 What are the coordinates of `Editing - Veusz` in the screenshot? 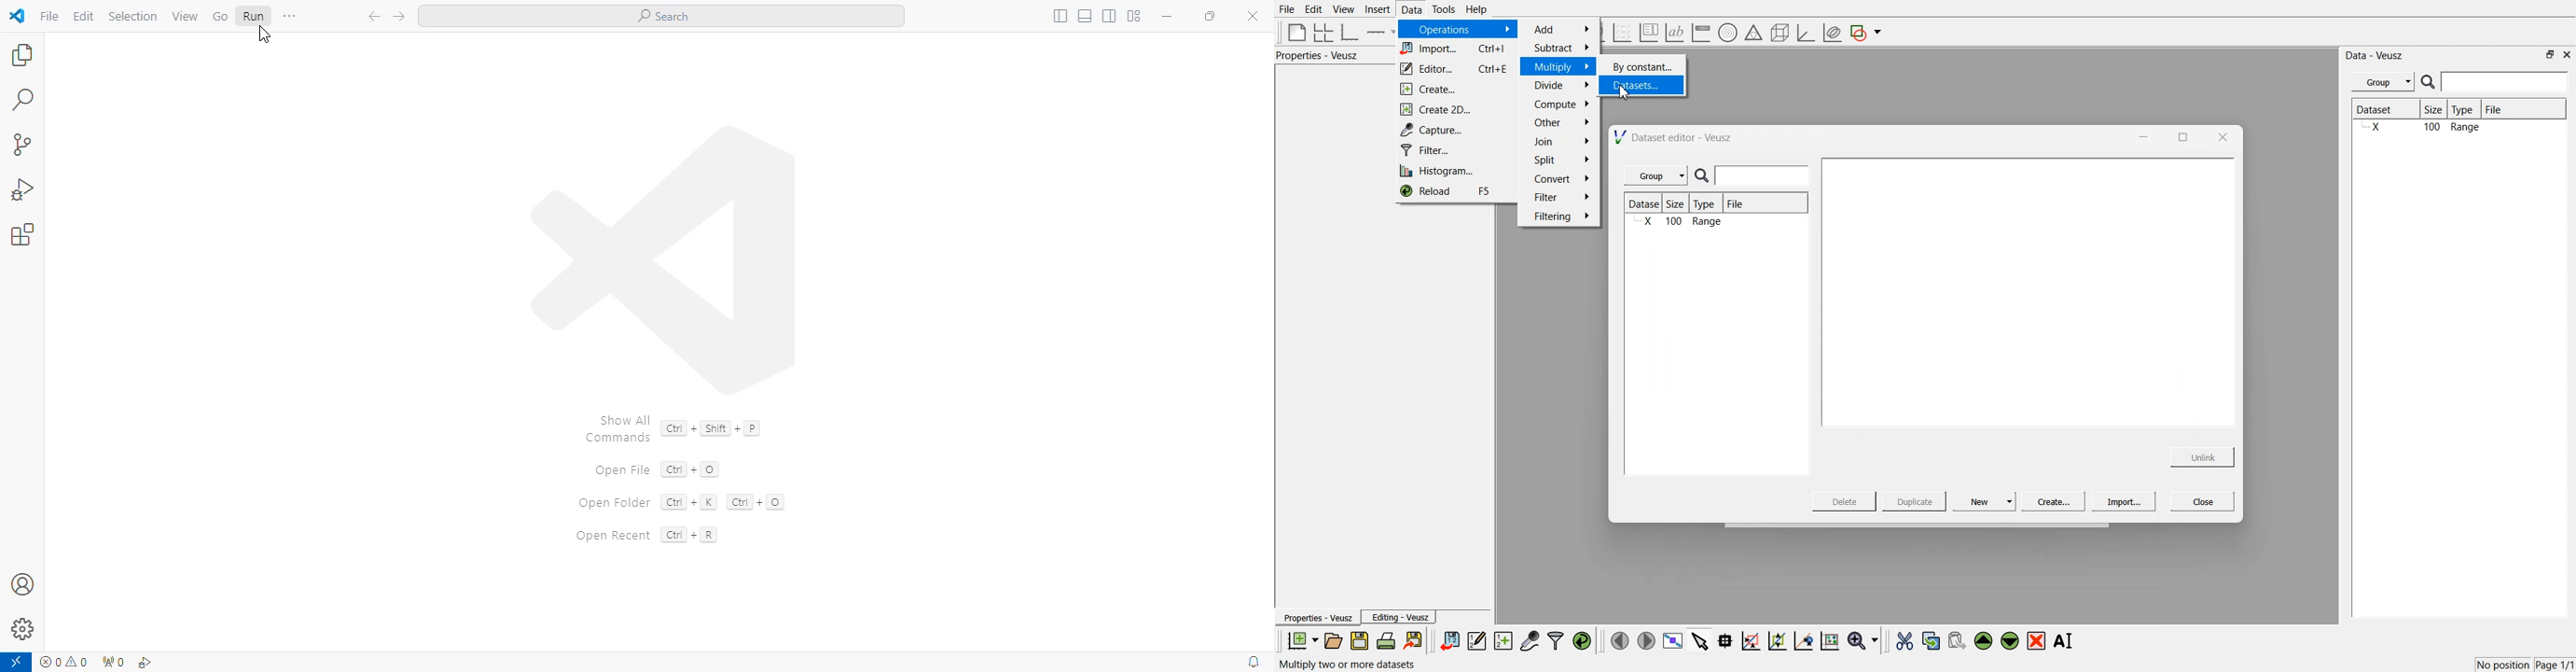 It's located at (1400, 617).